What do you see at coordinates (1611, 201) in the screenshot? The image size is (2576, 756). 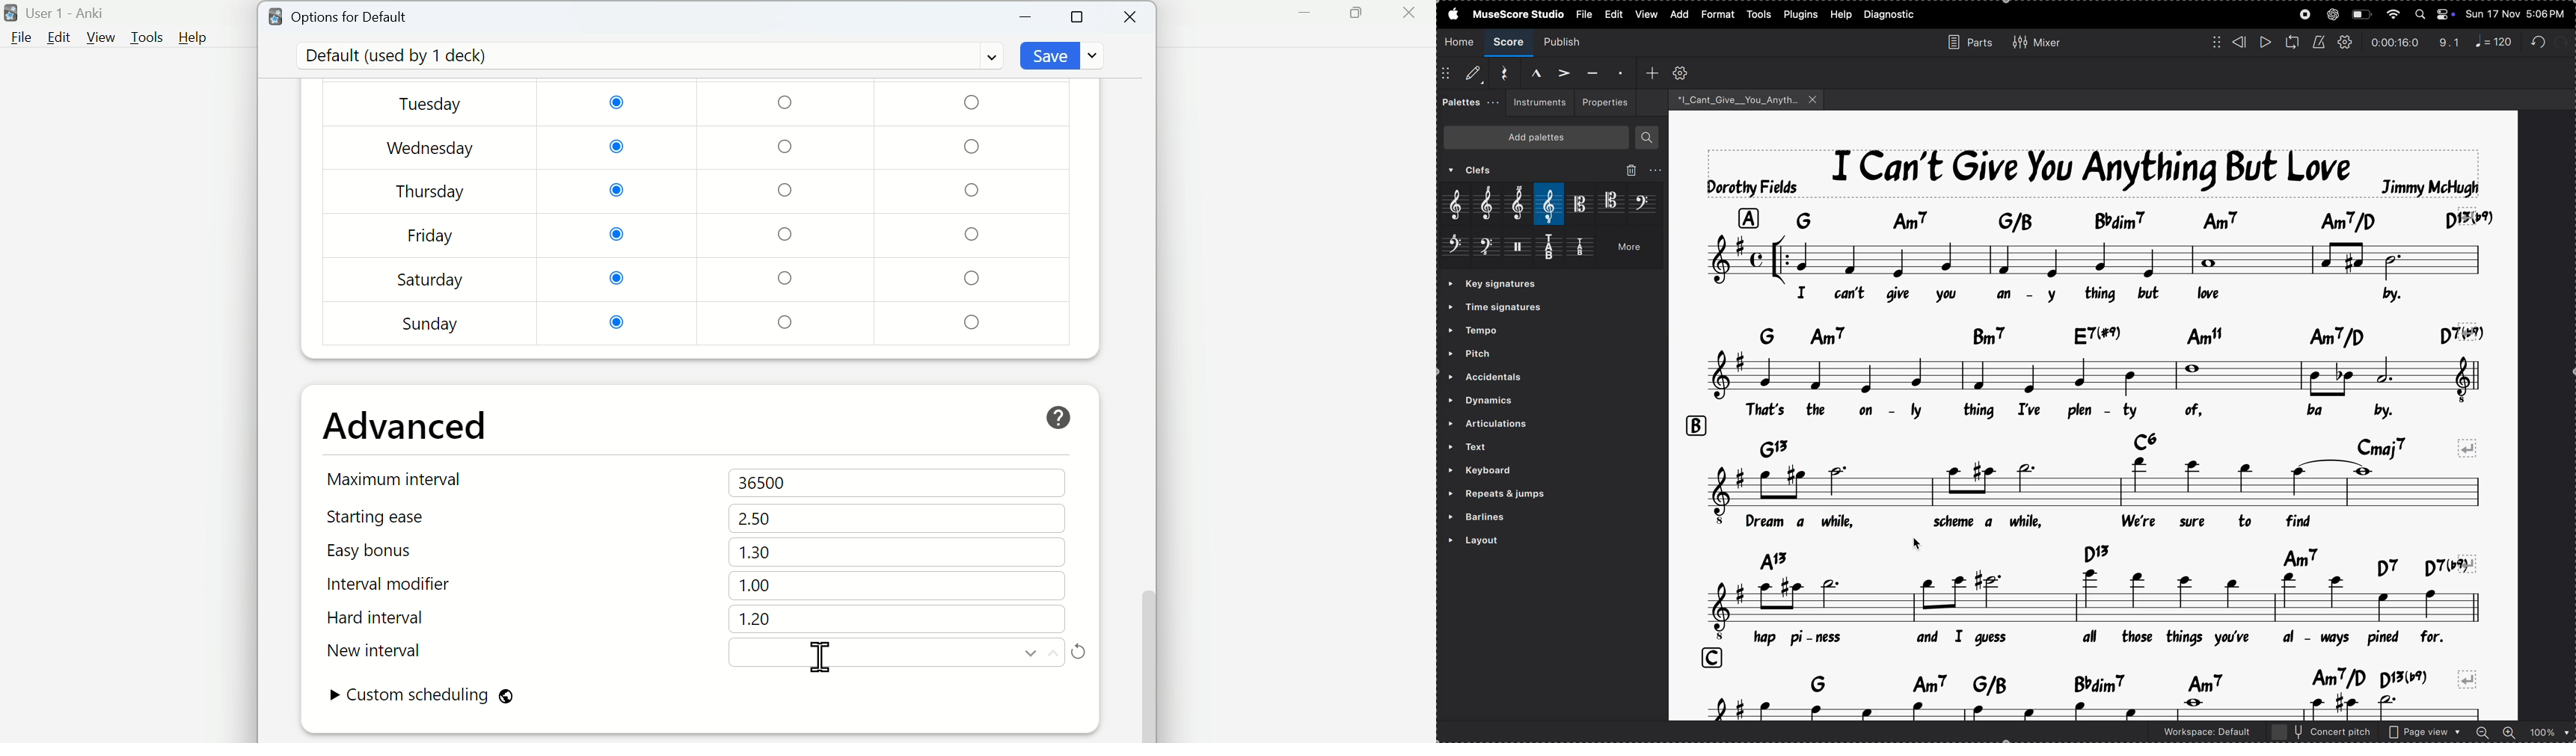 I see `tenor clef` at bounding box center [1611, 201].